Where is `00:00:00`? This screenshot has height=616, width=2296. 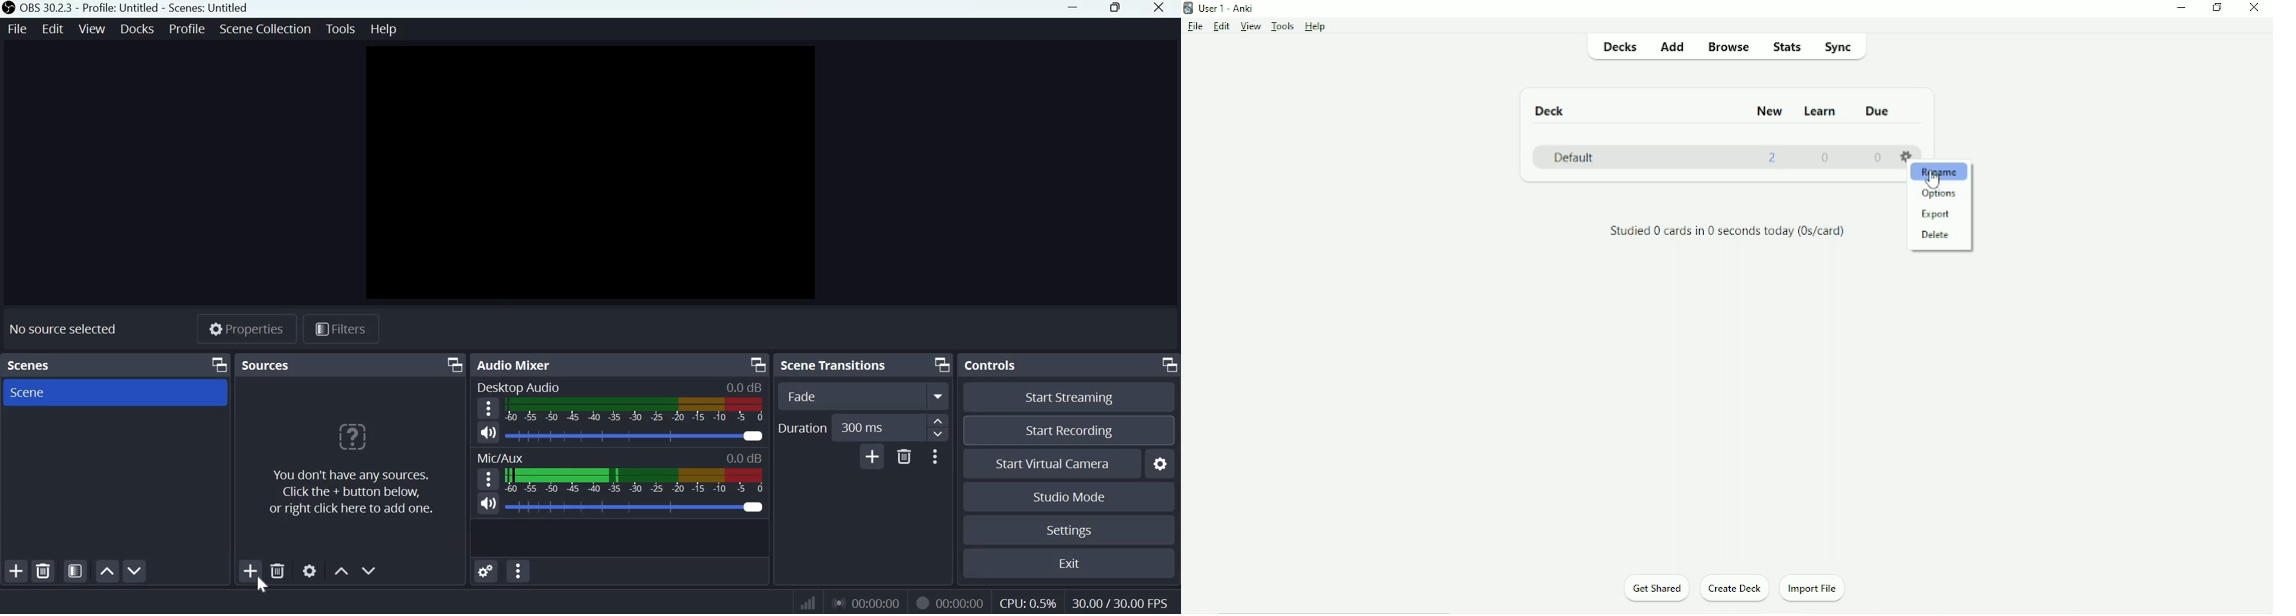 00:00:00 is located at coordinates (869, 603).